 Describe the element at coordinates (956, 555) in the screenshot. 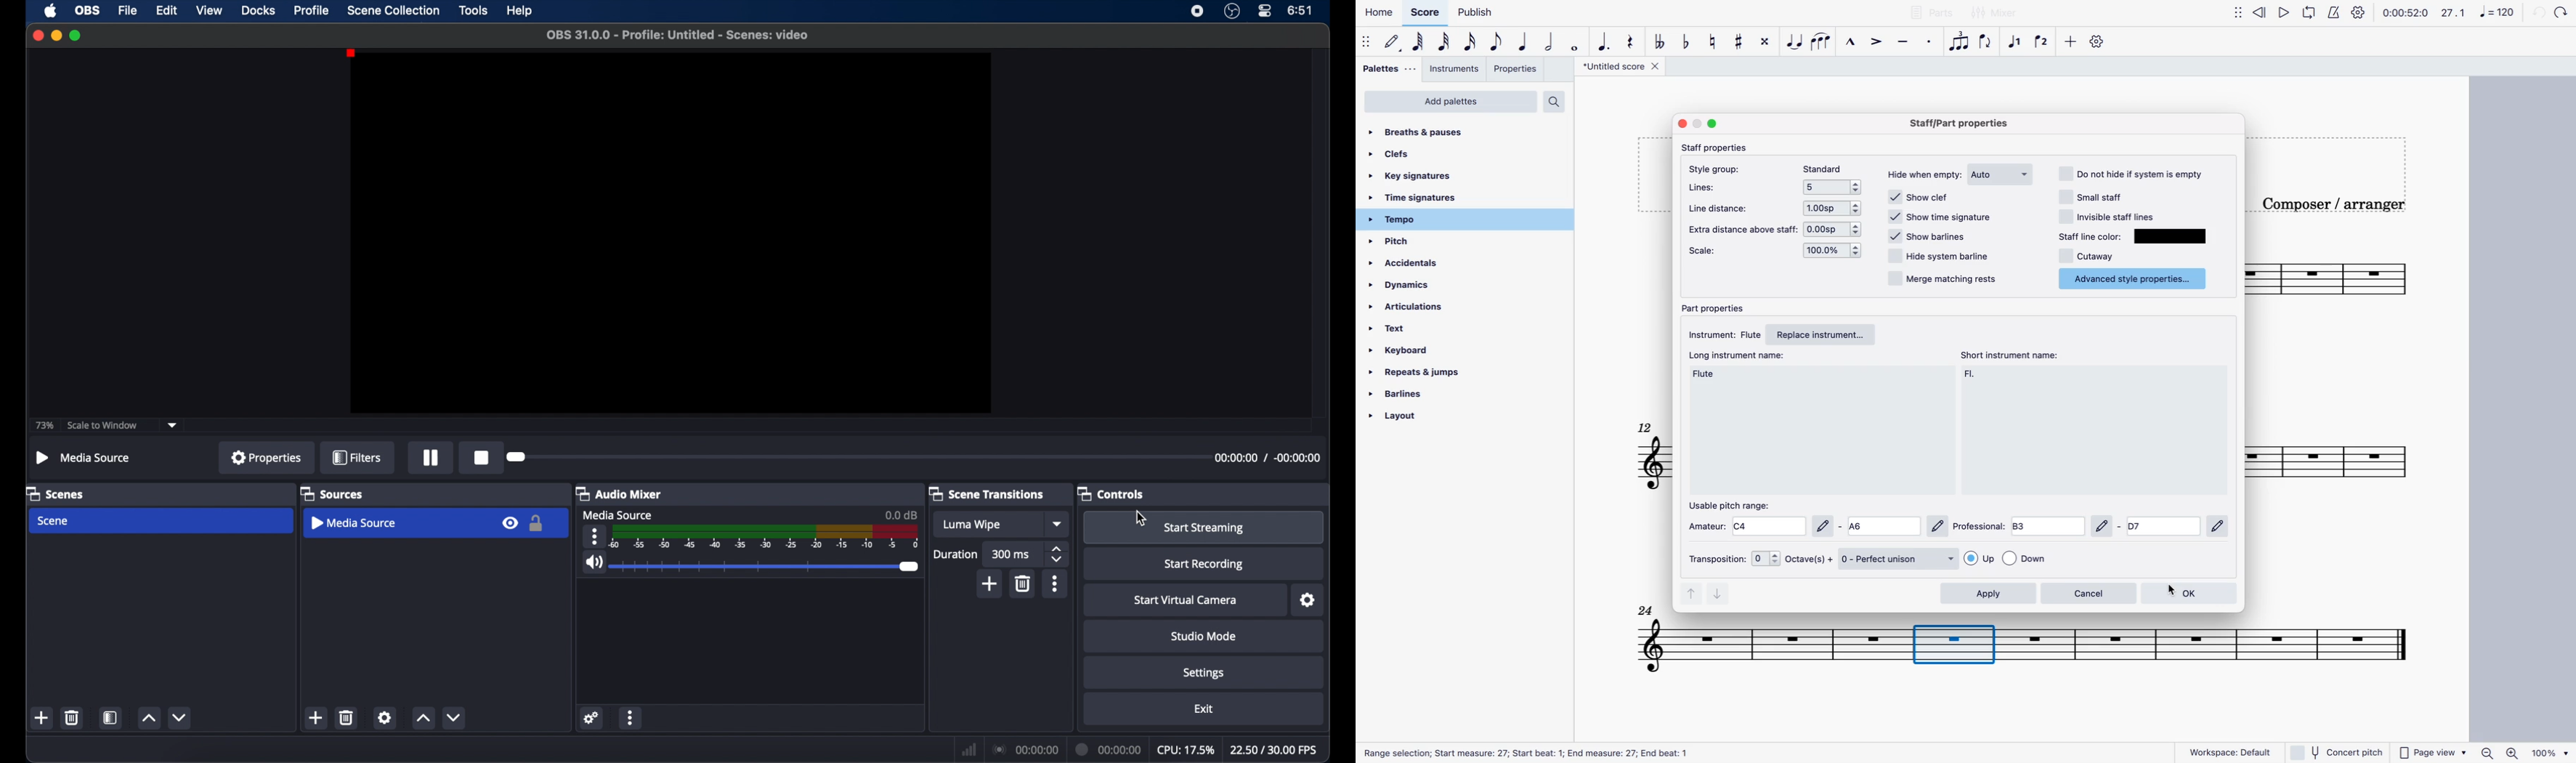

I see `duration` at that location.